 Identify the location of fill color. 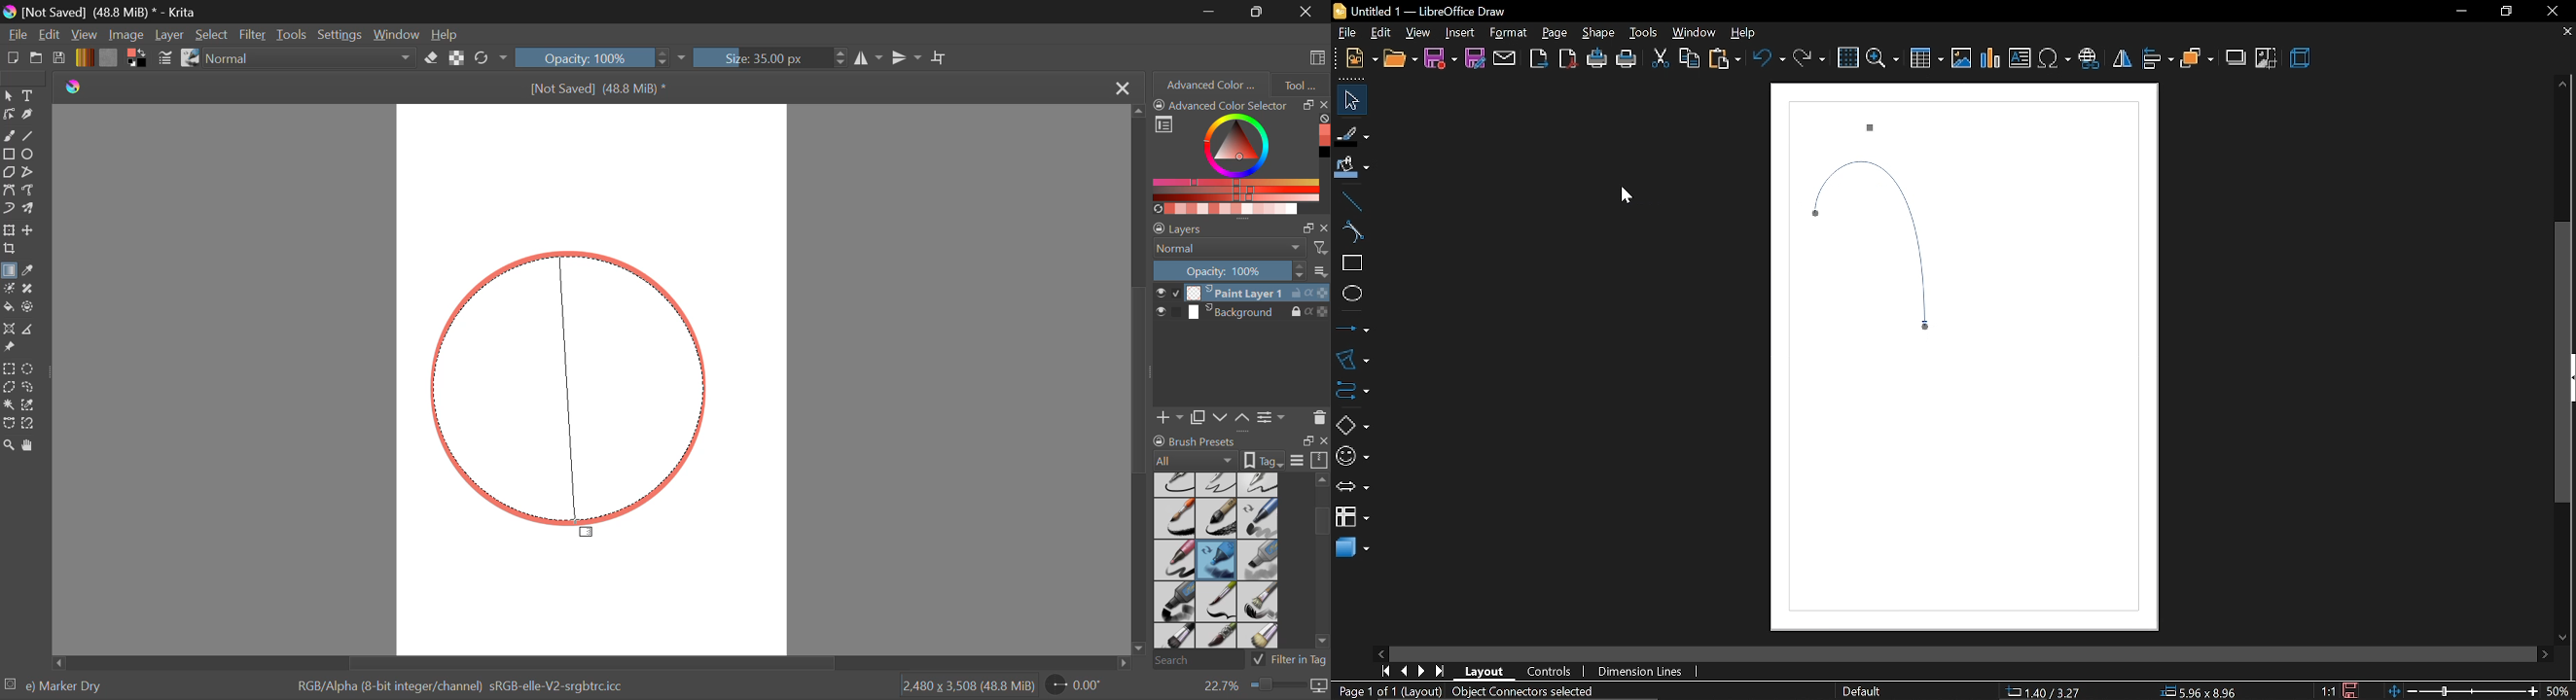
(1352, 168).